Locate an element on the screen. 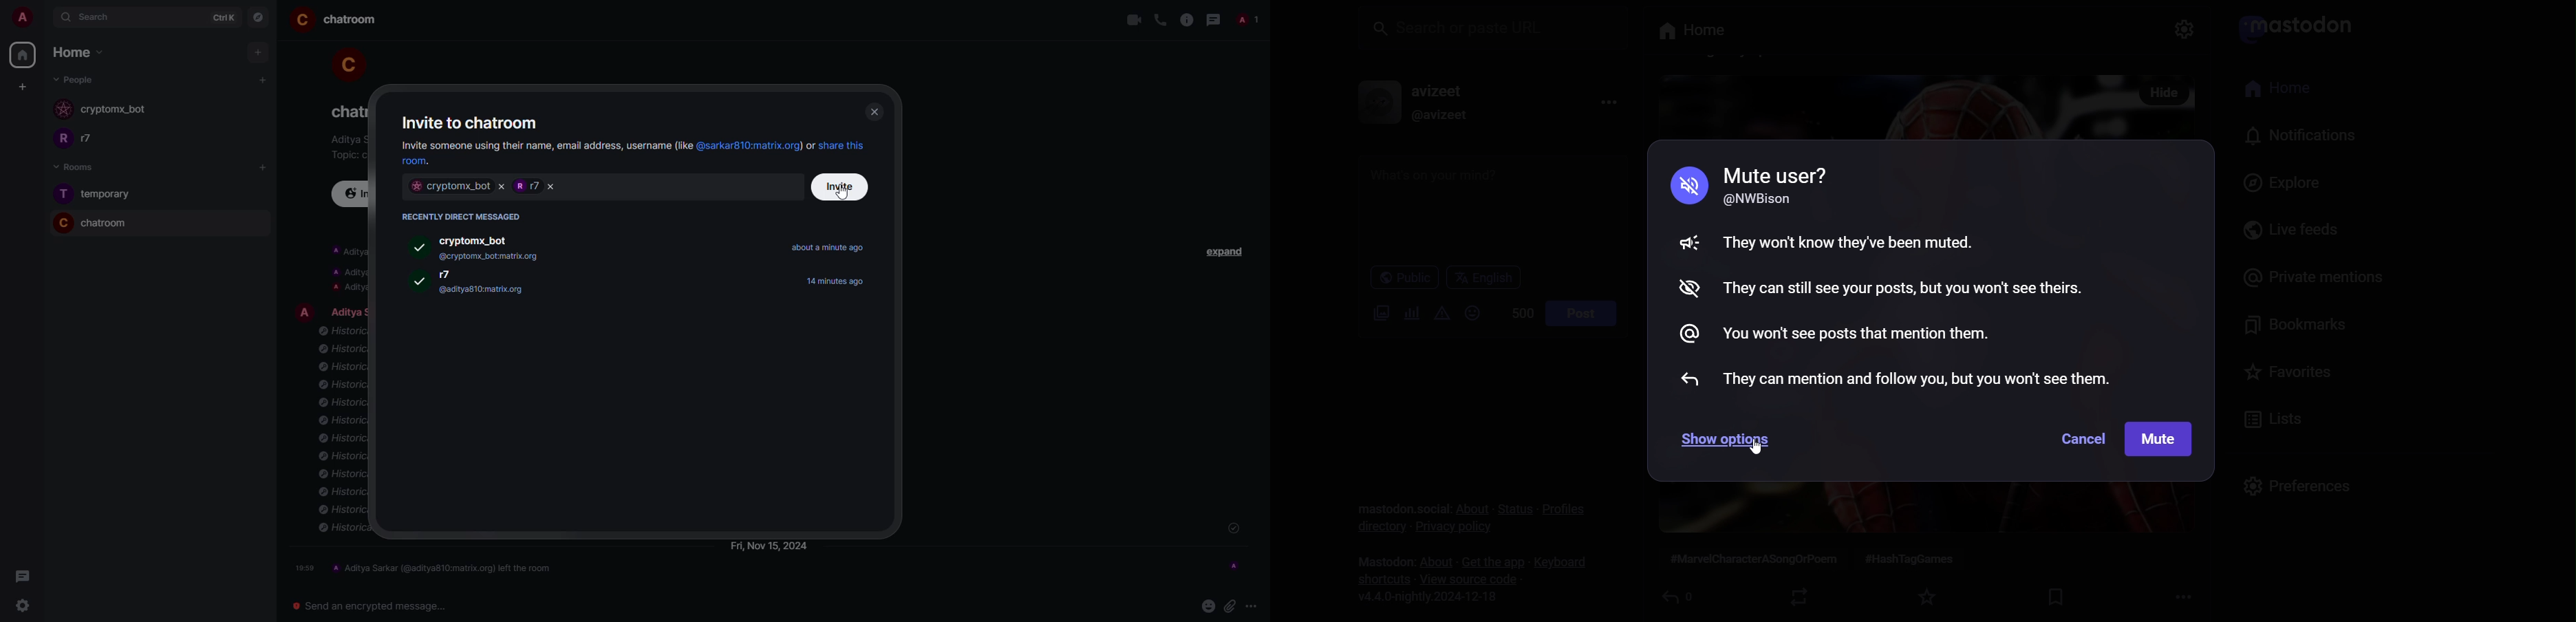 The image size is (2576, 644). account is located at coordinates (28, 19).